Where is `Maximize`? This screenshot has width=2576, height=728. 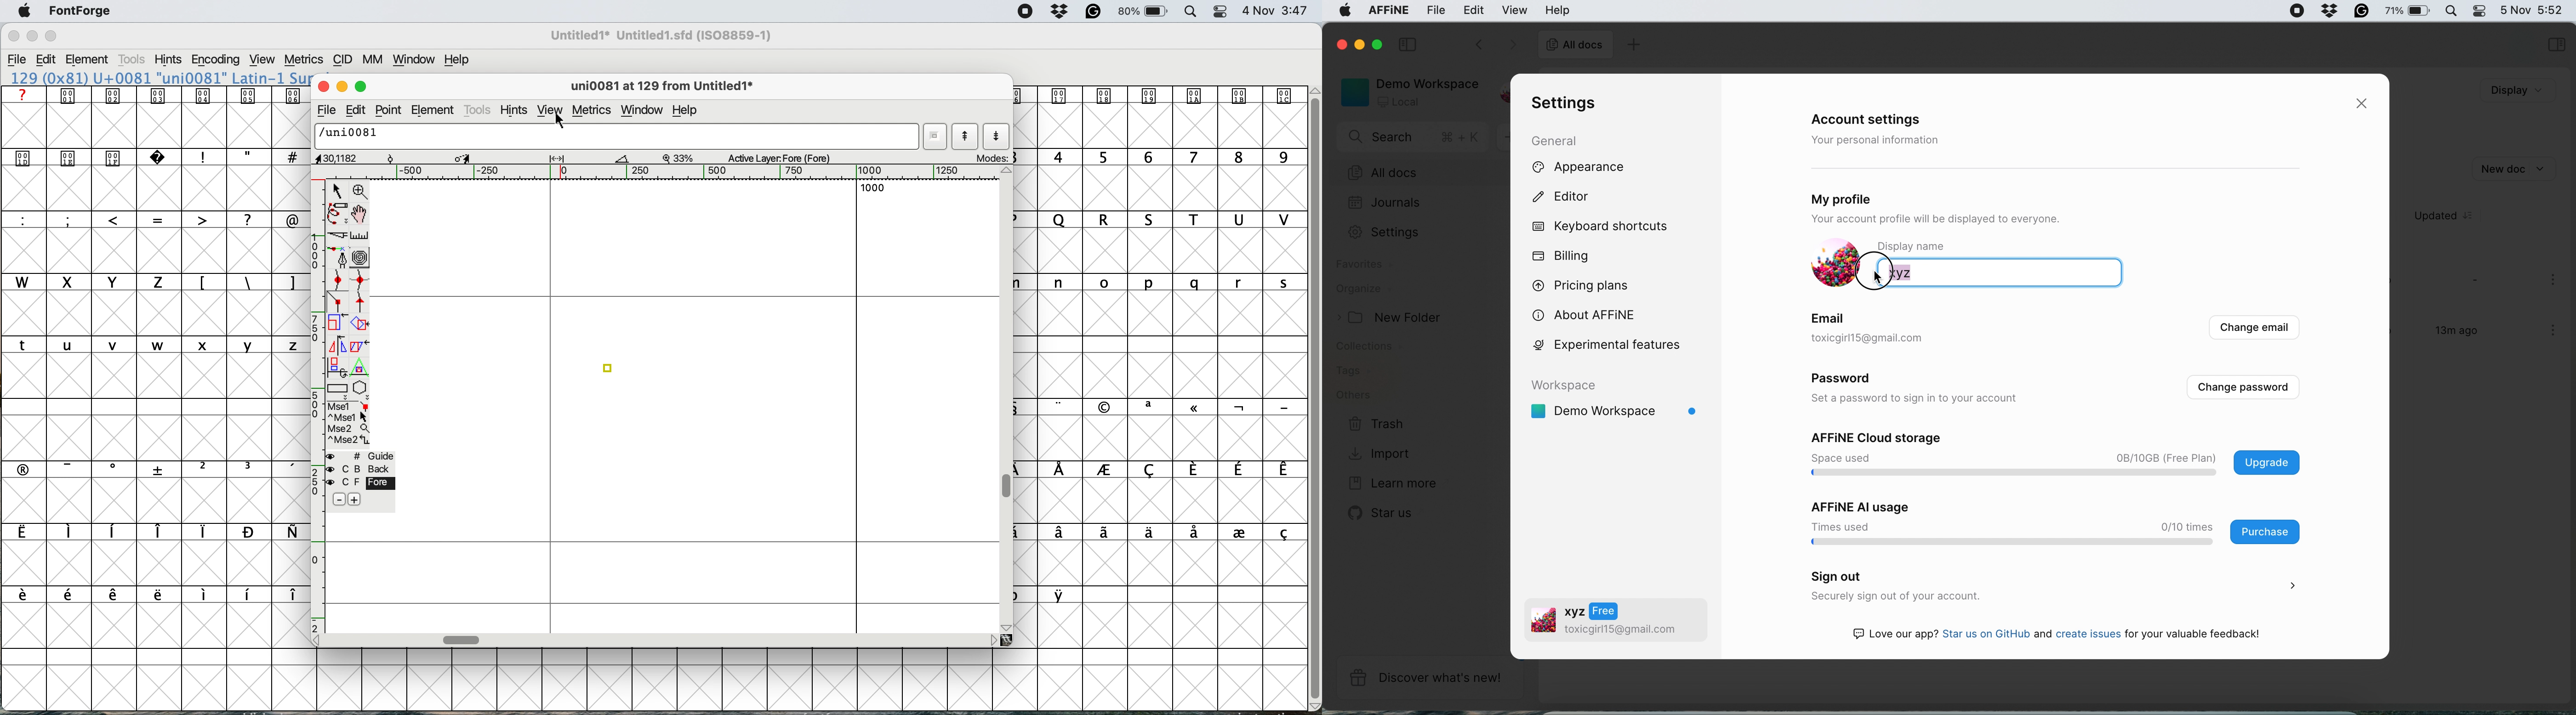
Maximize is located at coordinates (51, 36).